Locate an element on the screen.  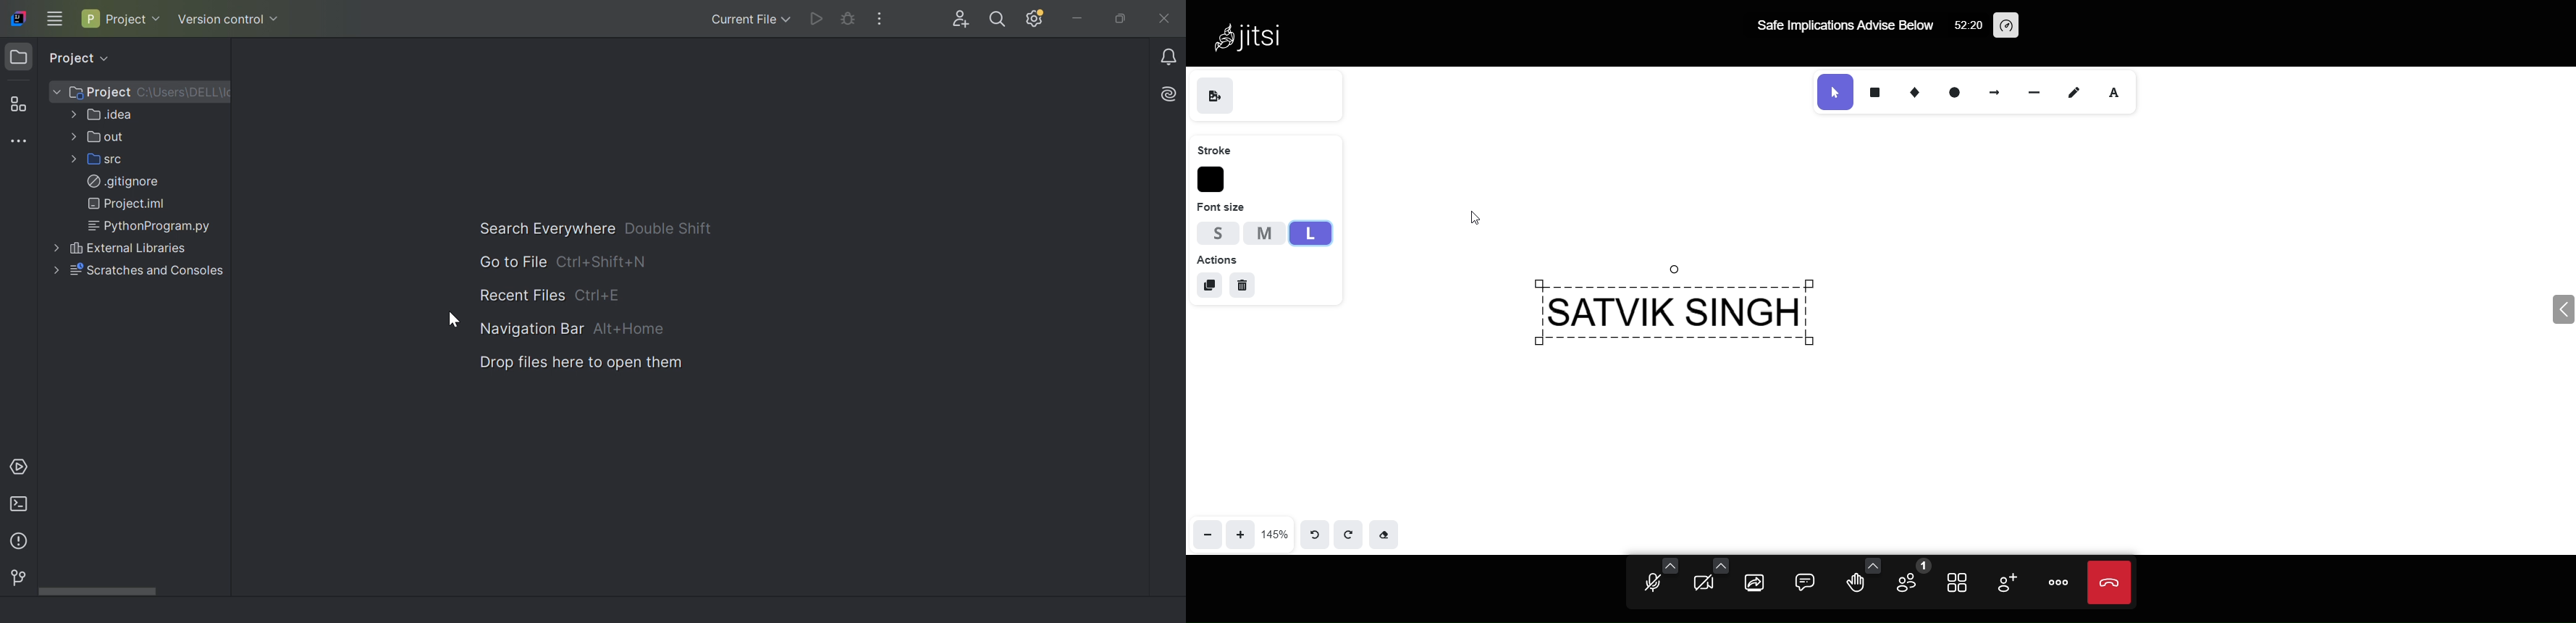
Search everywhere is located at coordinates (539, 228).